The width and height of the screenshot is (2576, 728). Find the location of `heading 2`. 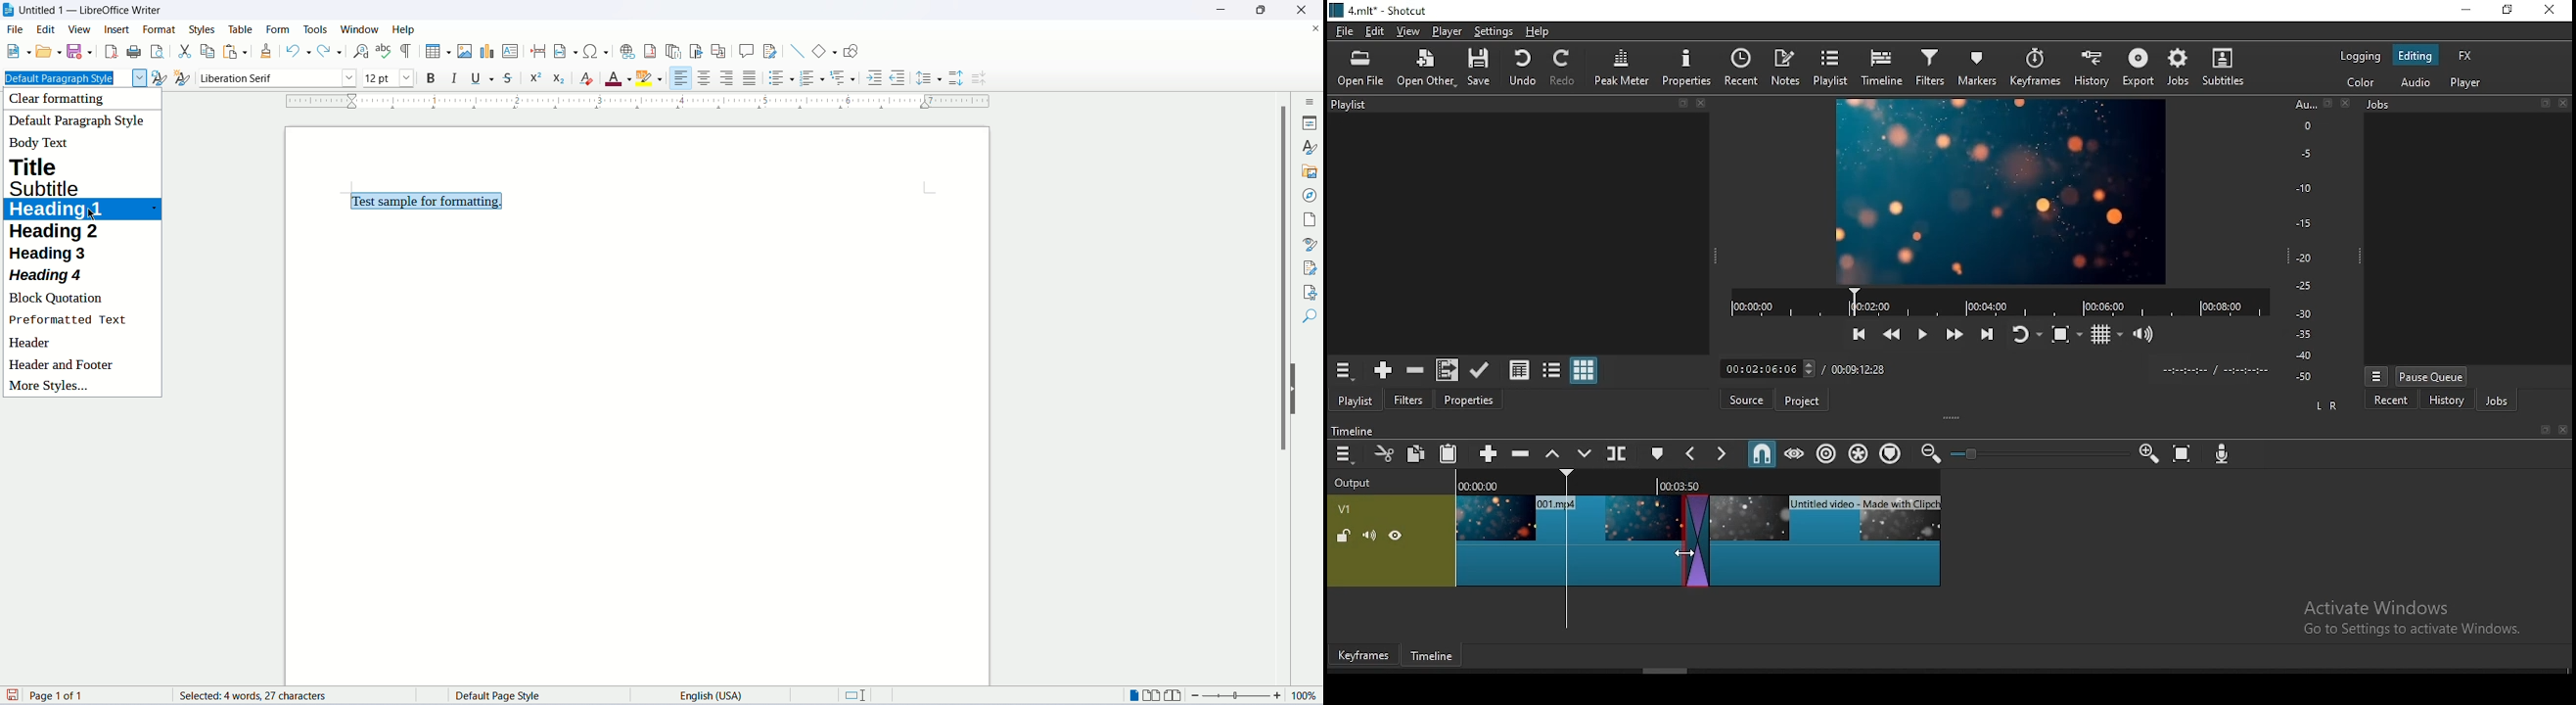

heading 2 is located at coordinates (57, 232).